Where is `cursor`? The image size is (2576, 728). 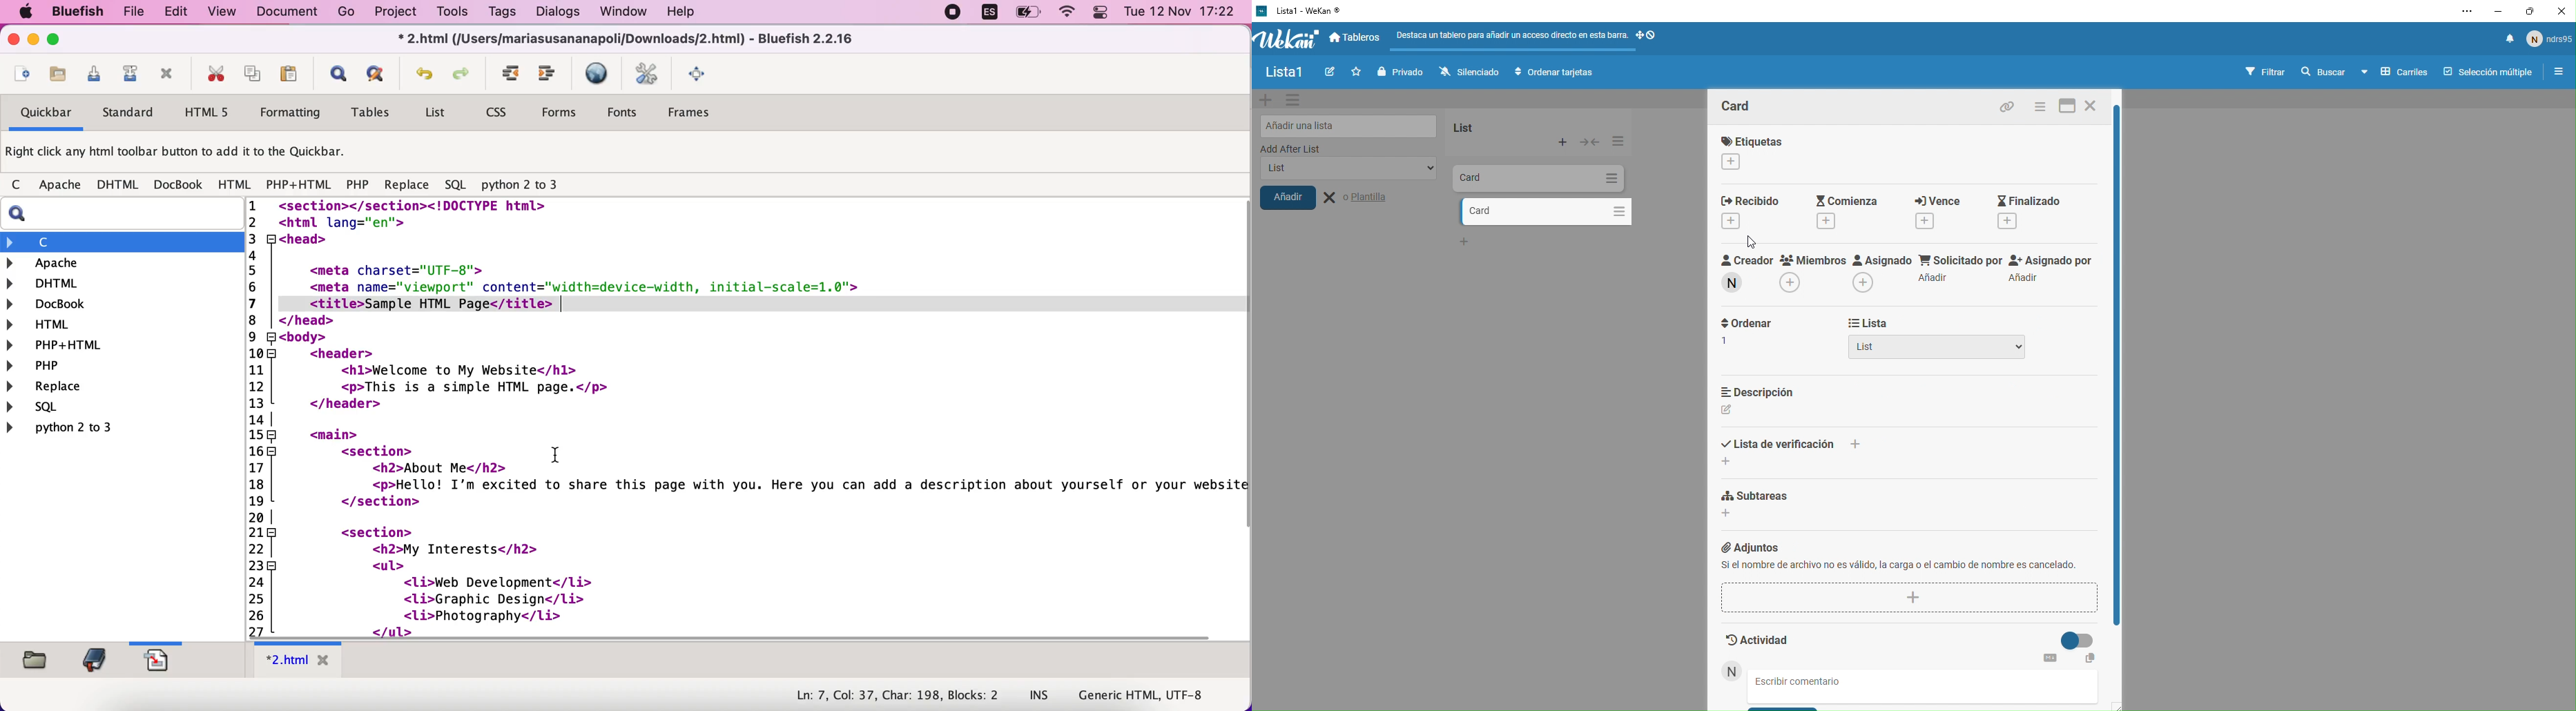 cursor is located at coordinates (558, 457).